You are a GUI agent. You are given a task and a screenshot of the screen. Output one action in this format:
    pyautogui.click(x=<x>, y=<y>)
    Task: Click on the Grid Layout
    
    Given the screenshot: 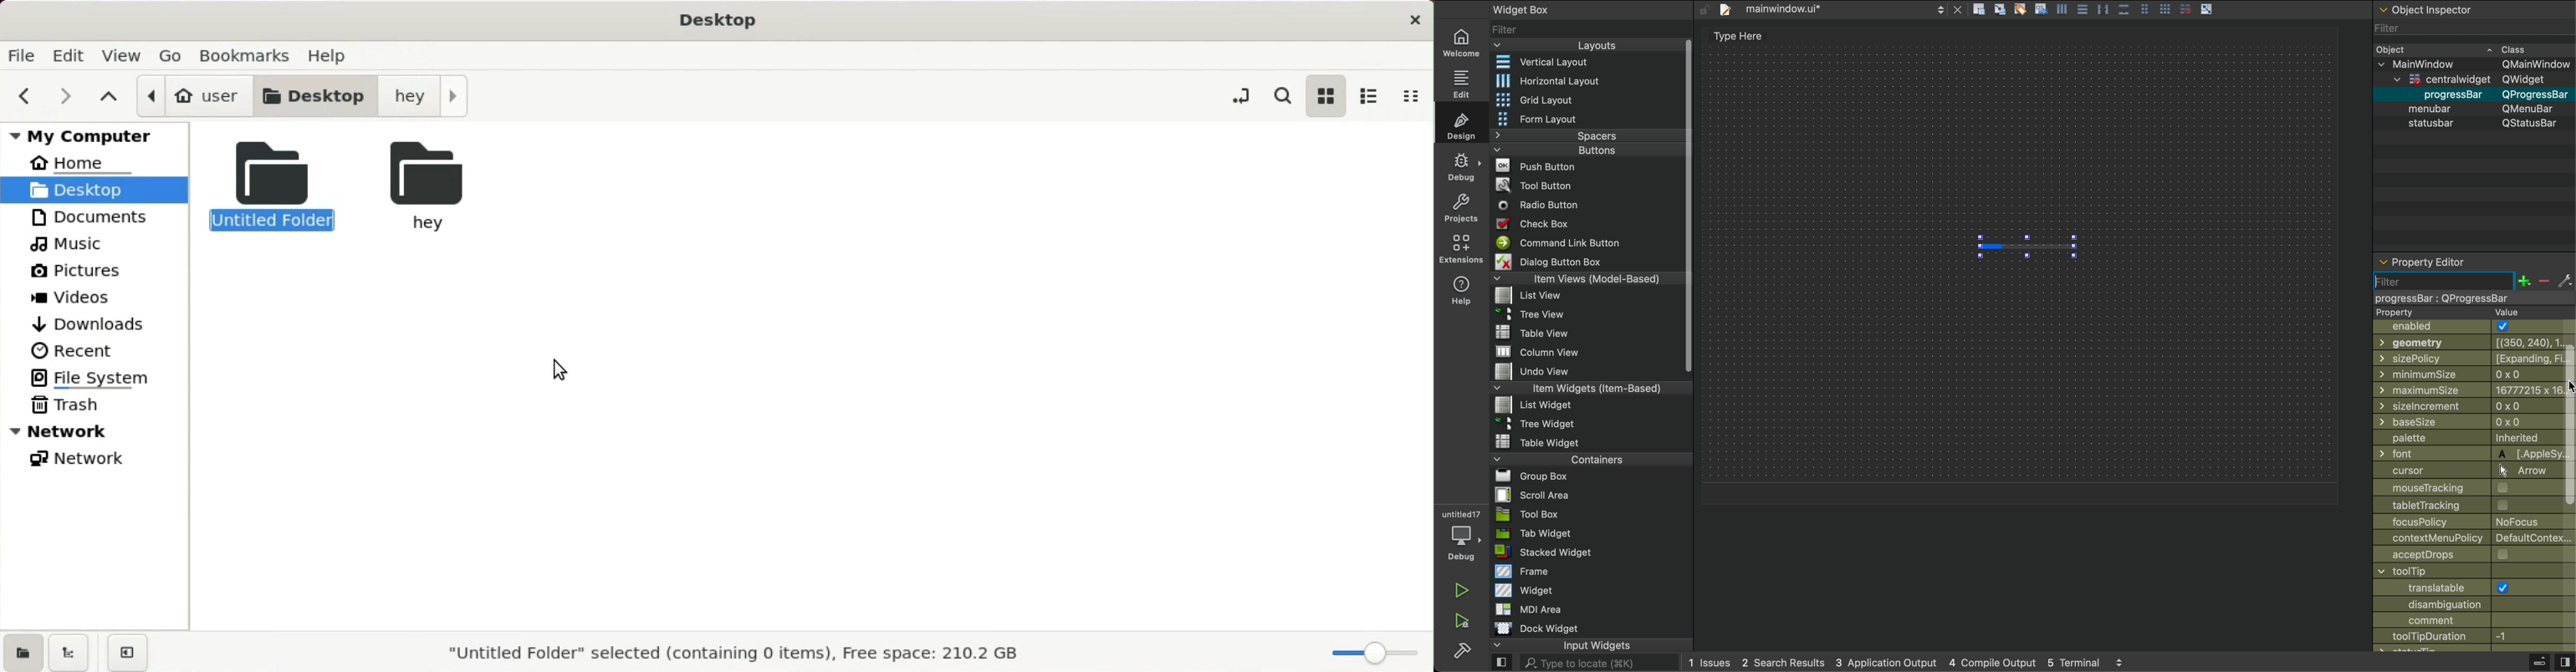 What is the action you would take?
    pyautogui.click(x=1559, y=99)
    